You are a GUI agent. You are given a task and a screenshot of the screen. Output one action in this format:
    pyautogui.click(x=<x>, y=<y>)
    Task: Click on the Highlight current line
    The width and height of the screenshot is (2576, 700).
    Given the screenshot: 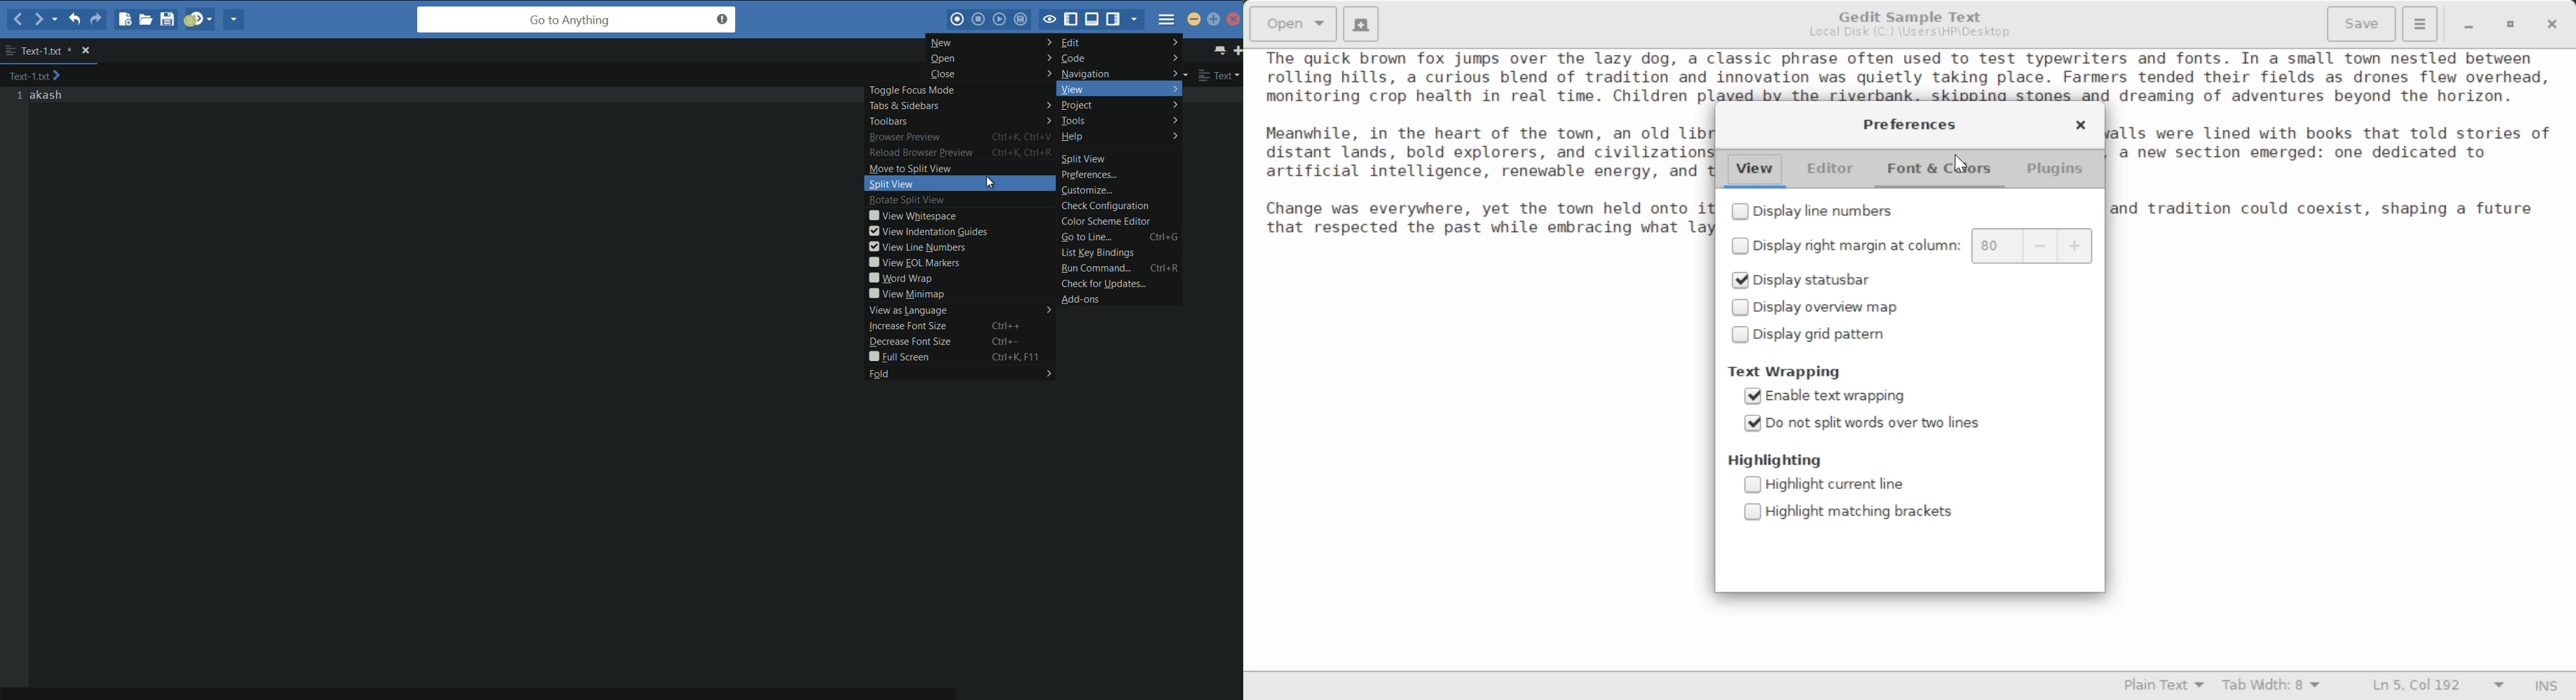 What is the action you would take?
    pyautogui.click(x=1850, y=484)
    